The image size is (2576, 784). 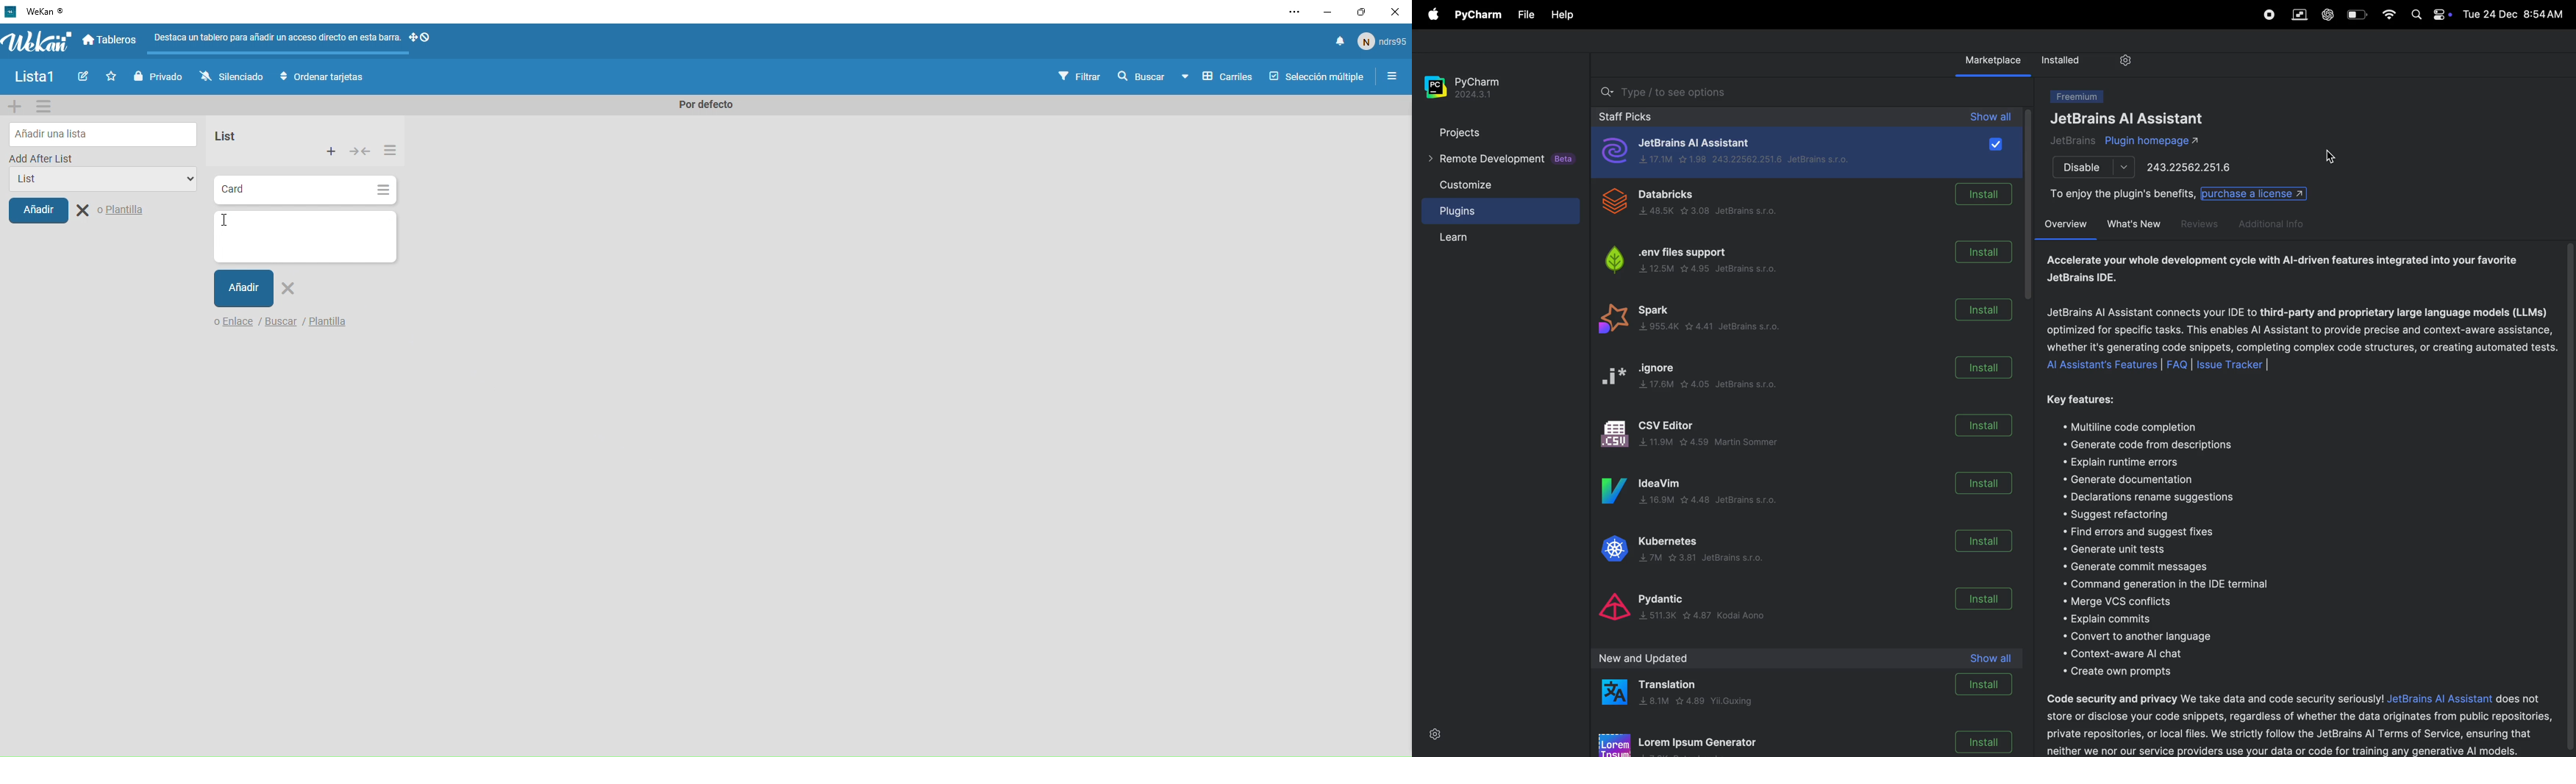 I want to click on jet brains ai assistant, so click(x=1761, y=155).